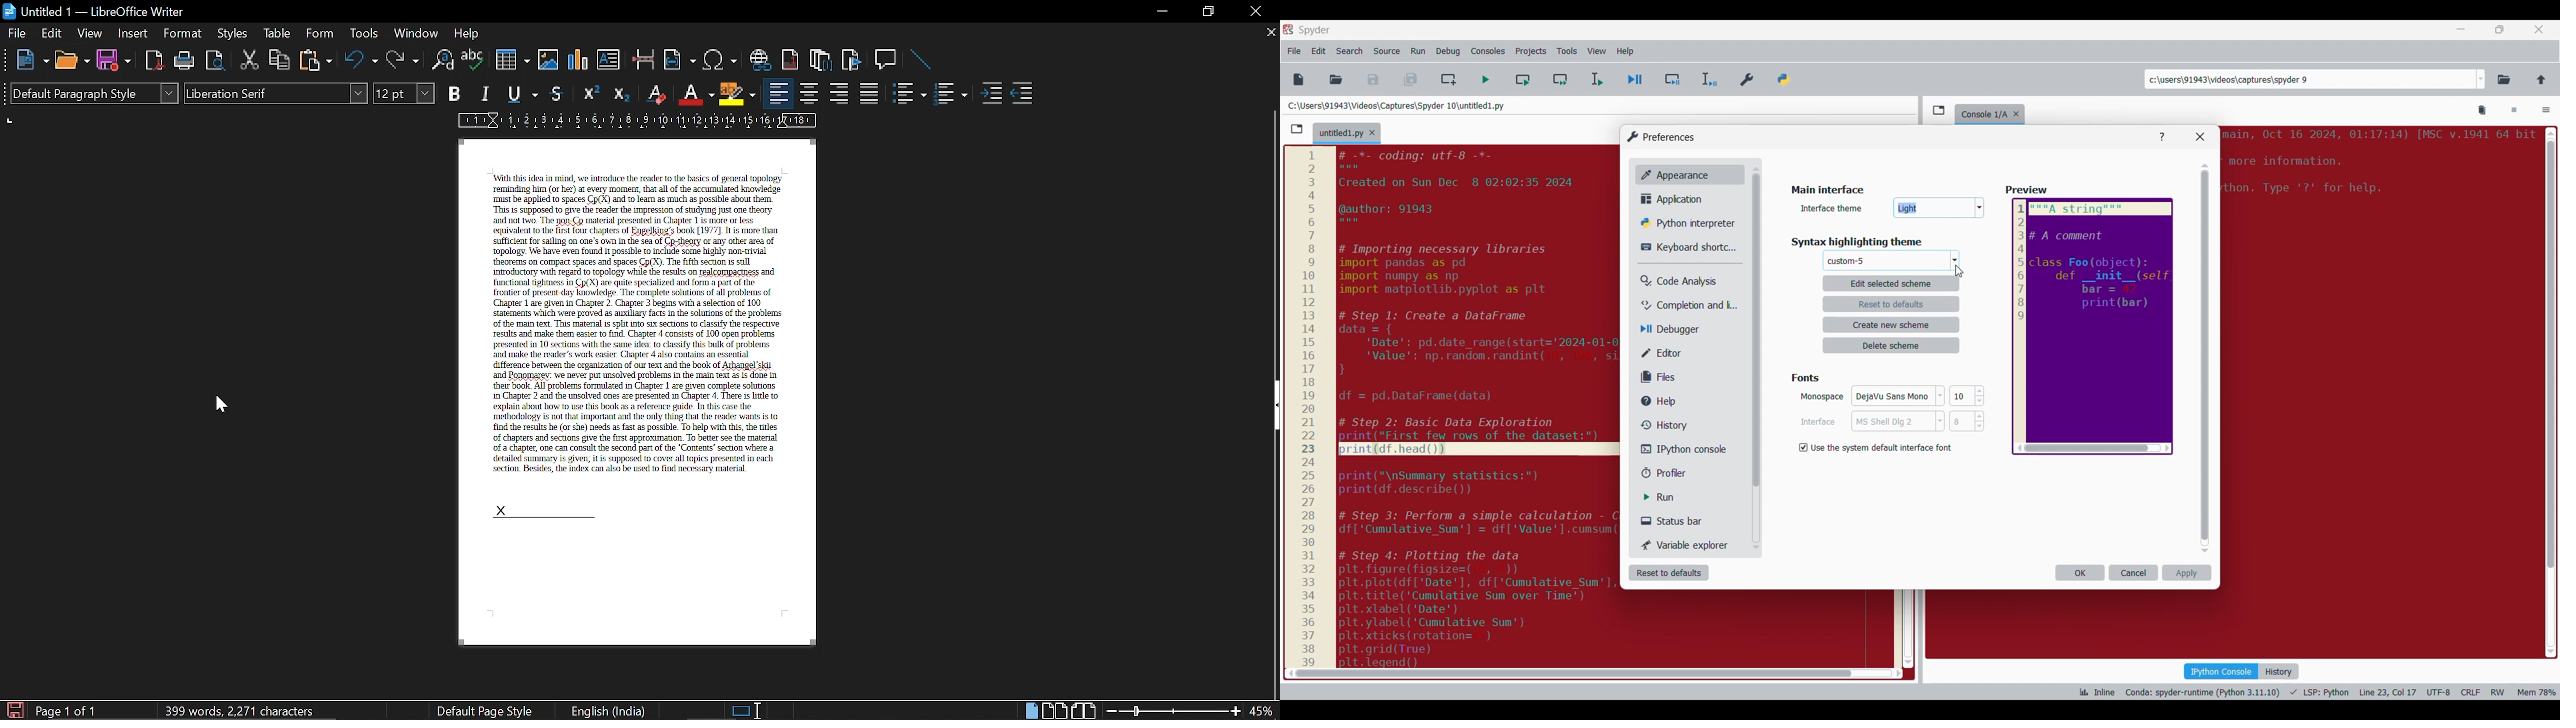 The width and height of the screenshot is (2576, 728). What do you see at coordinates (1635, 80) in the screenshot?
I see `Debug file` at bounding box center [1635, 80].